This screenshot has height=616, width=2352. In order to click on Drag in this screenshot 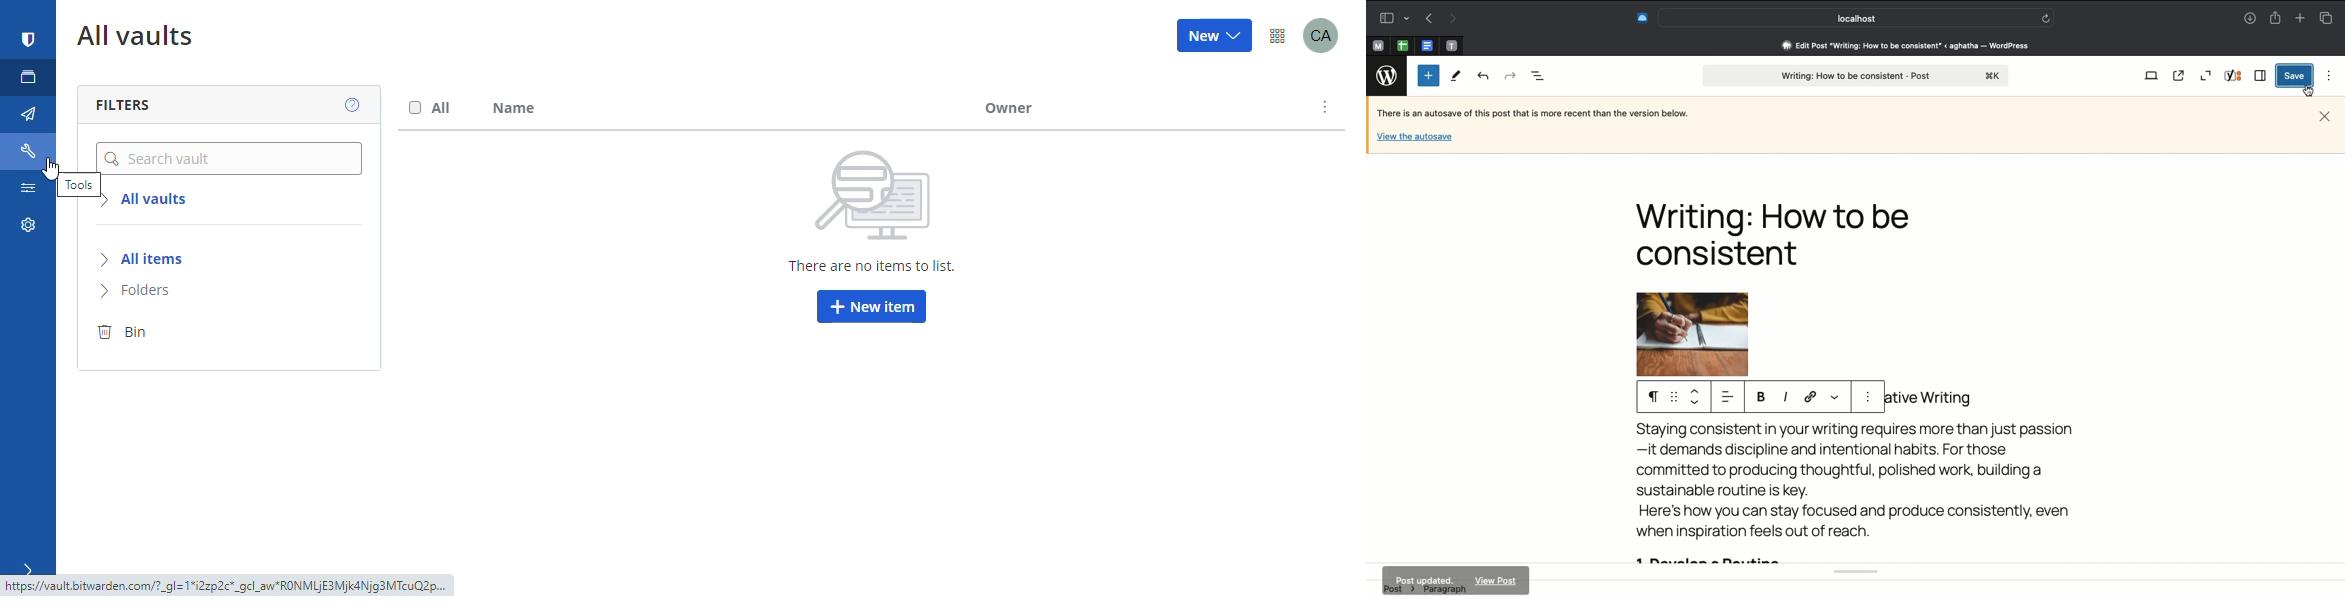, I will do `click(1674, 397)`.